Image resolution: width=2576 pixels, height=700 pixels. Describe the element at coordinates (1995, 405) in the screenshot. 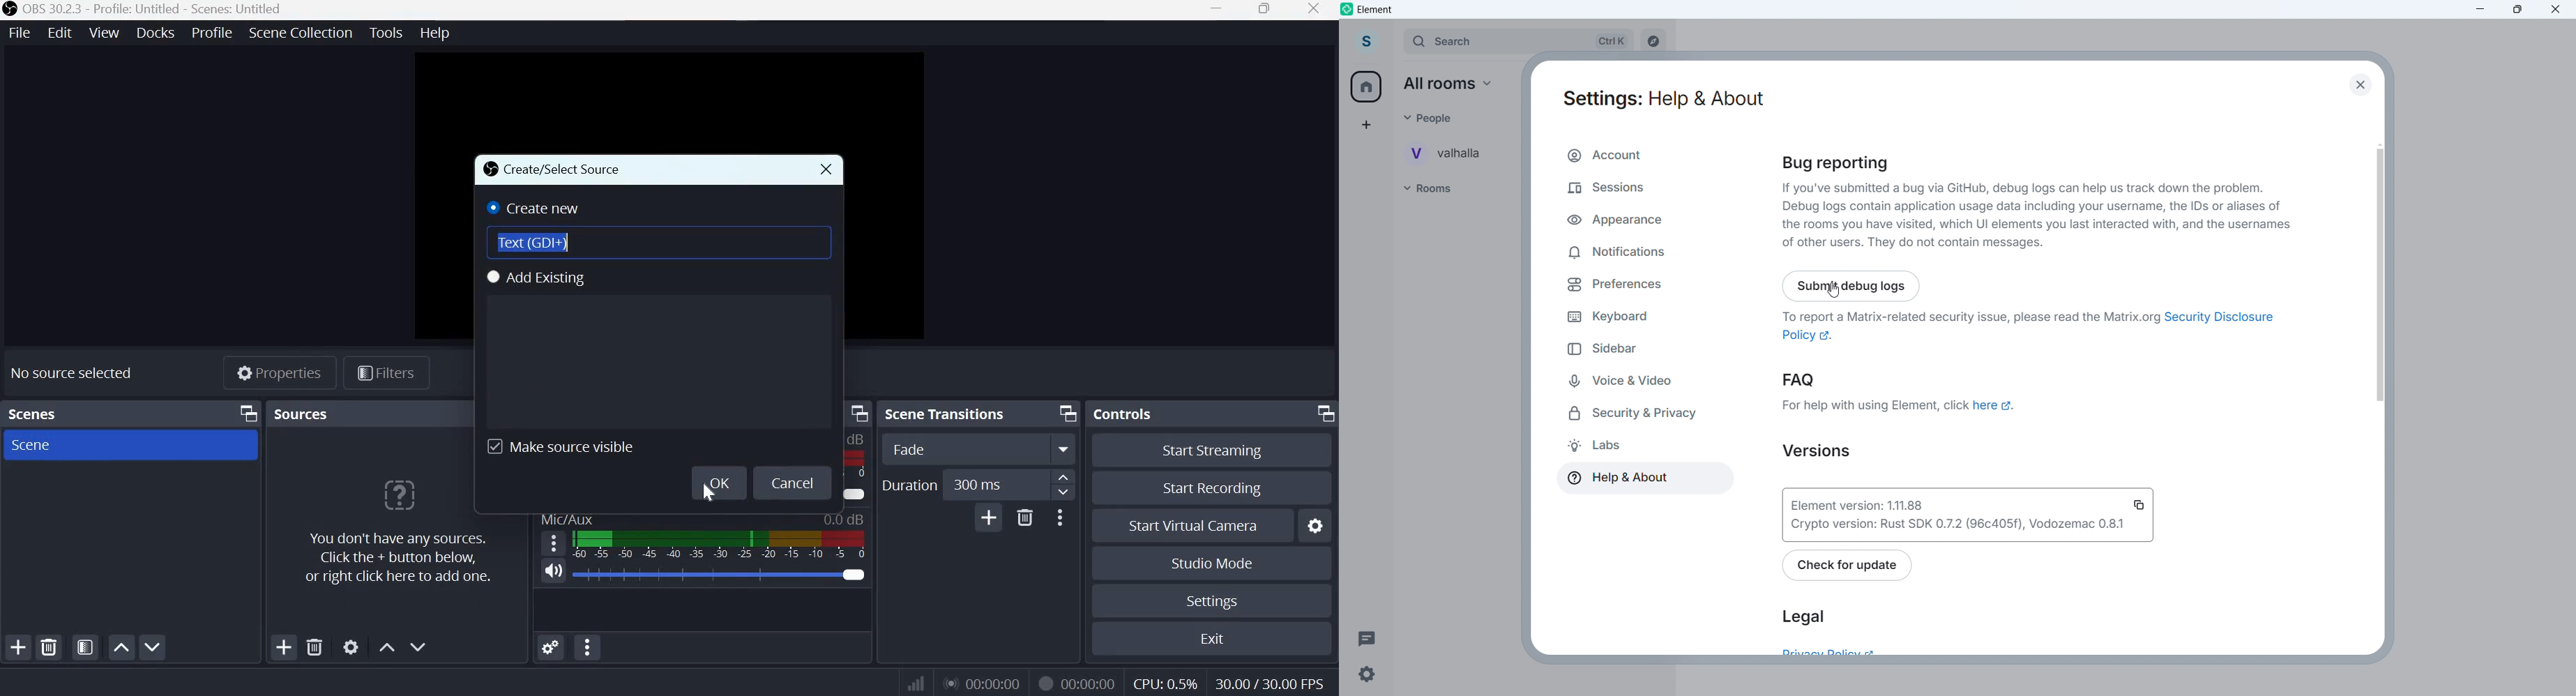

I see `F a Q ` at that location.